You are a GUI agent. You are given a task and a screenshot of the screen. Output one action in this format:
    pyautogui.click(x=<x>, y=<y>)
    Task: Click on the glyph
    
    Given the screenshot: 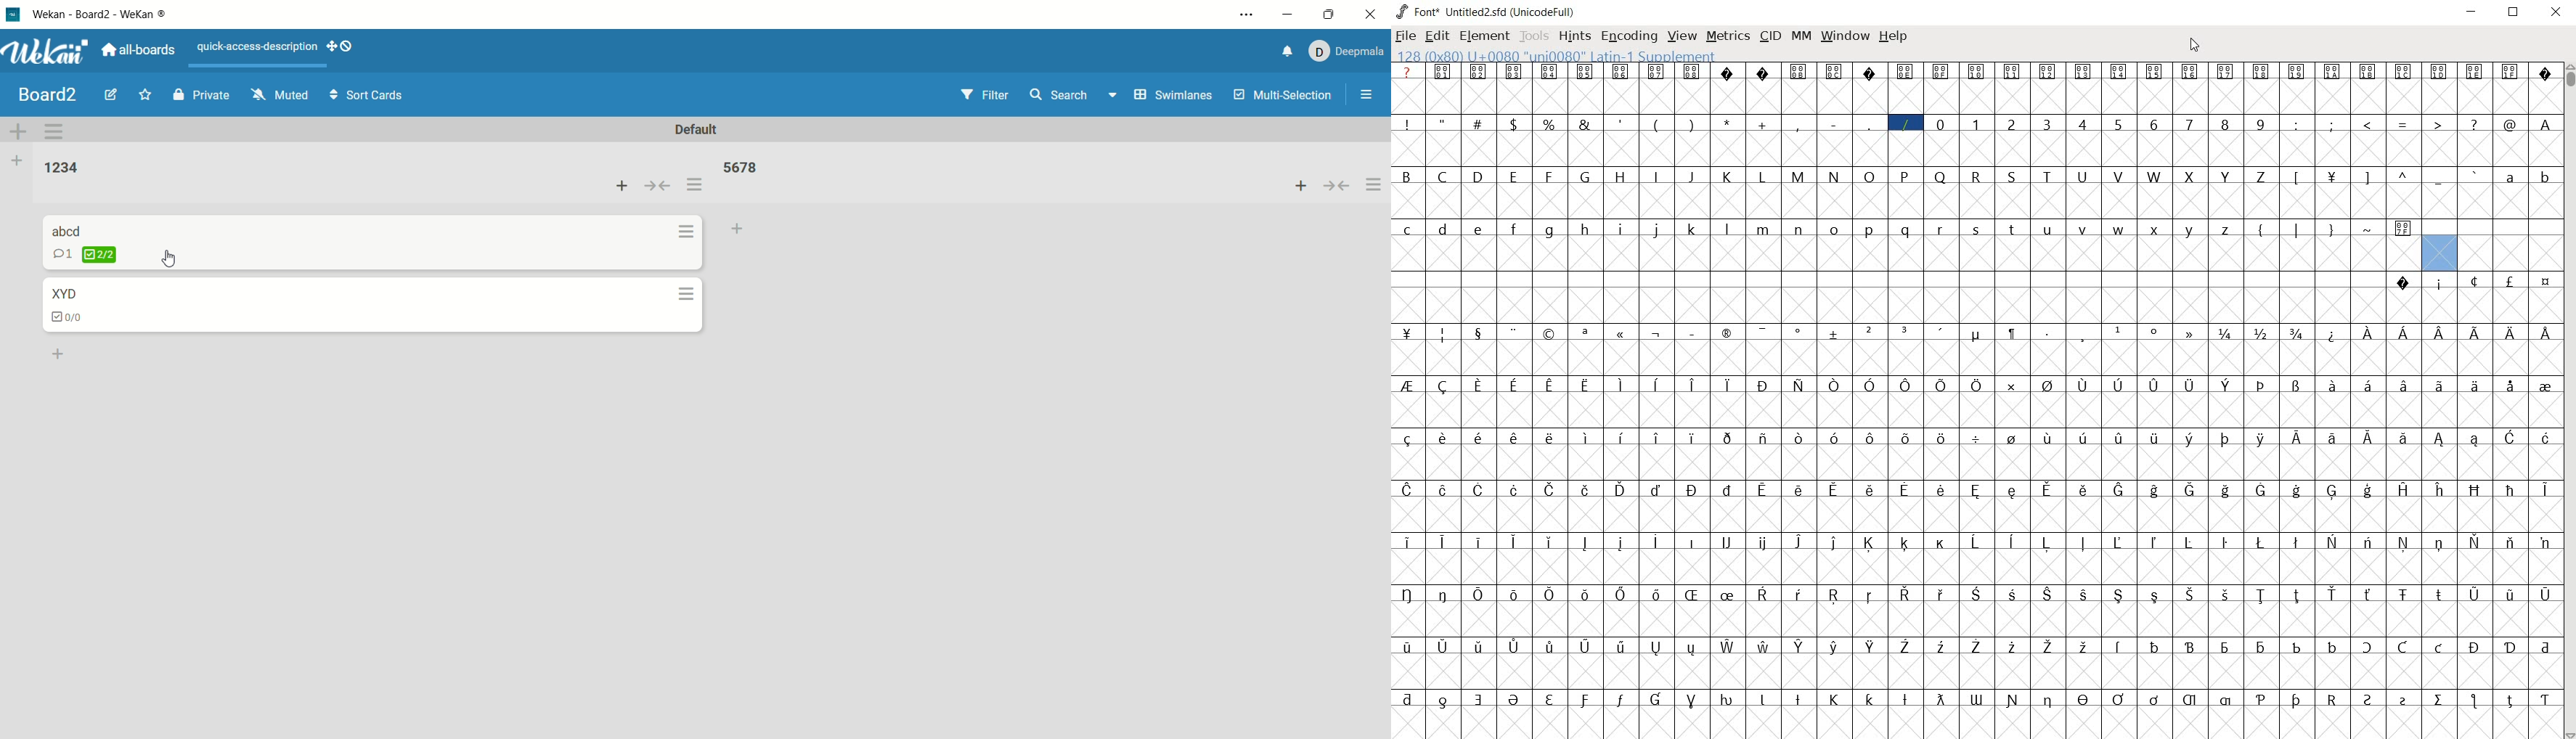 What is the action you would take?
    pyautogui.click(x=2082, y=177)
    